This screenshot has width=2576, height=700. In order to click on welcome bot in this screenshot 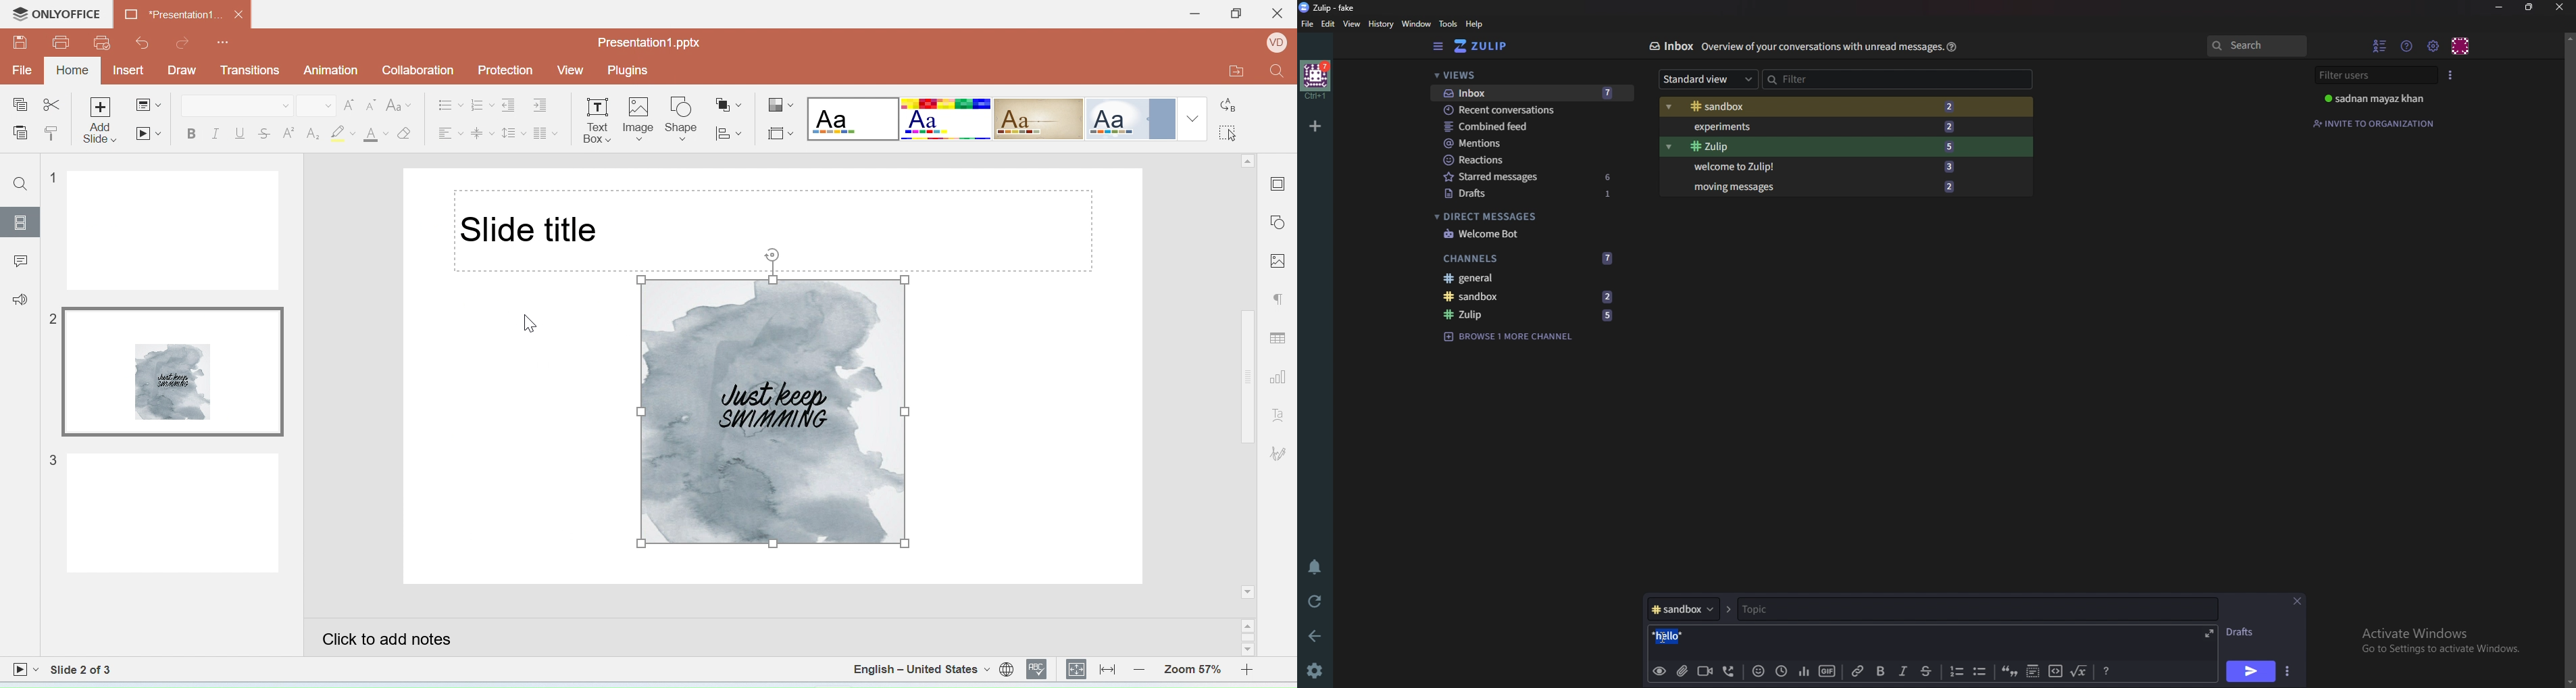, I will do `click(1528, 233)`.